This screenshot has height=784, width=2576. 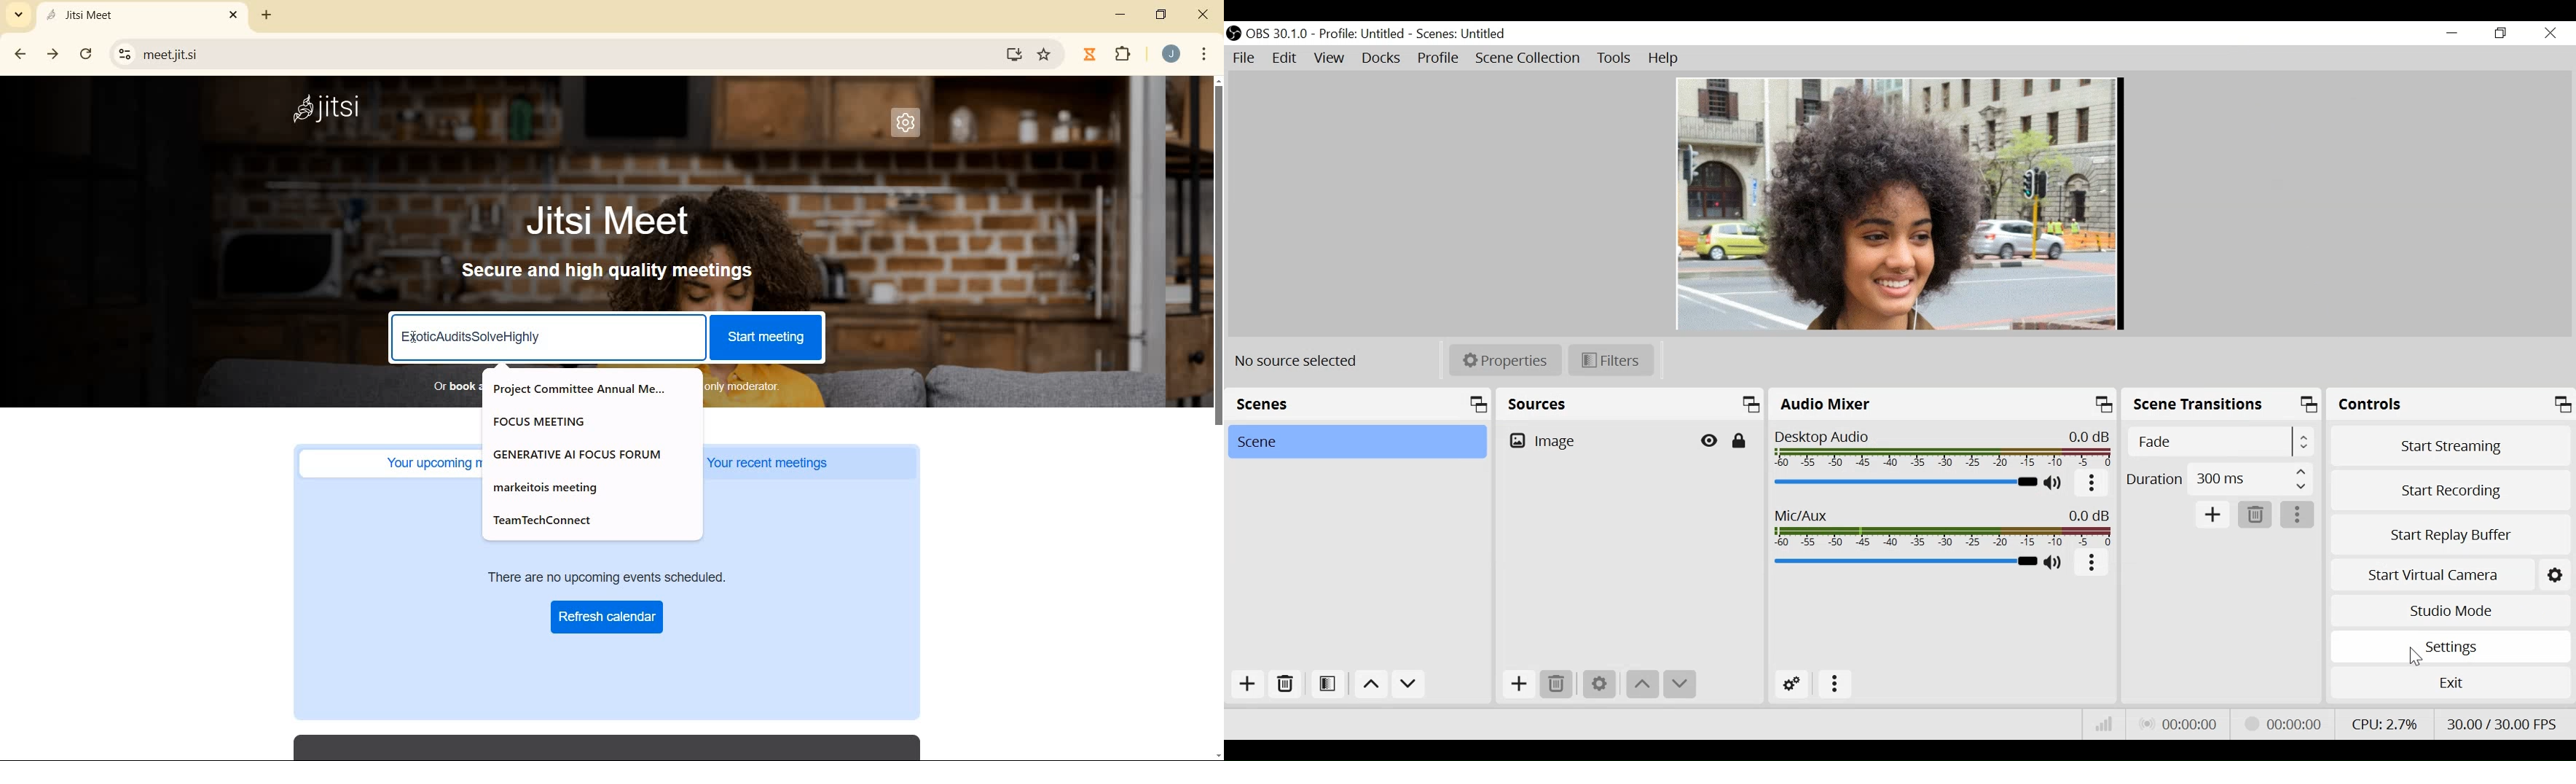 What do you see at coordinates (2554, 574) in the screenshot?
I see `Settings` at bounding box center [2554, 574].